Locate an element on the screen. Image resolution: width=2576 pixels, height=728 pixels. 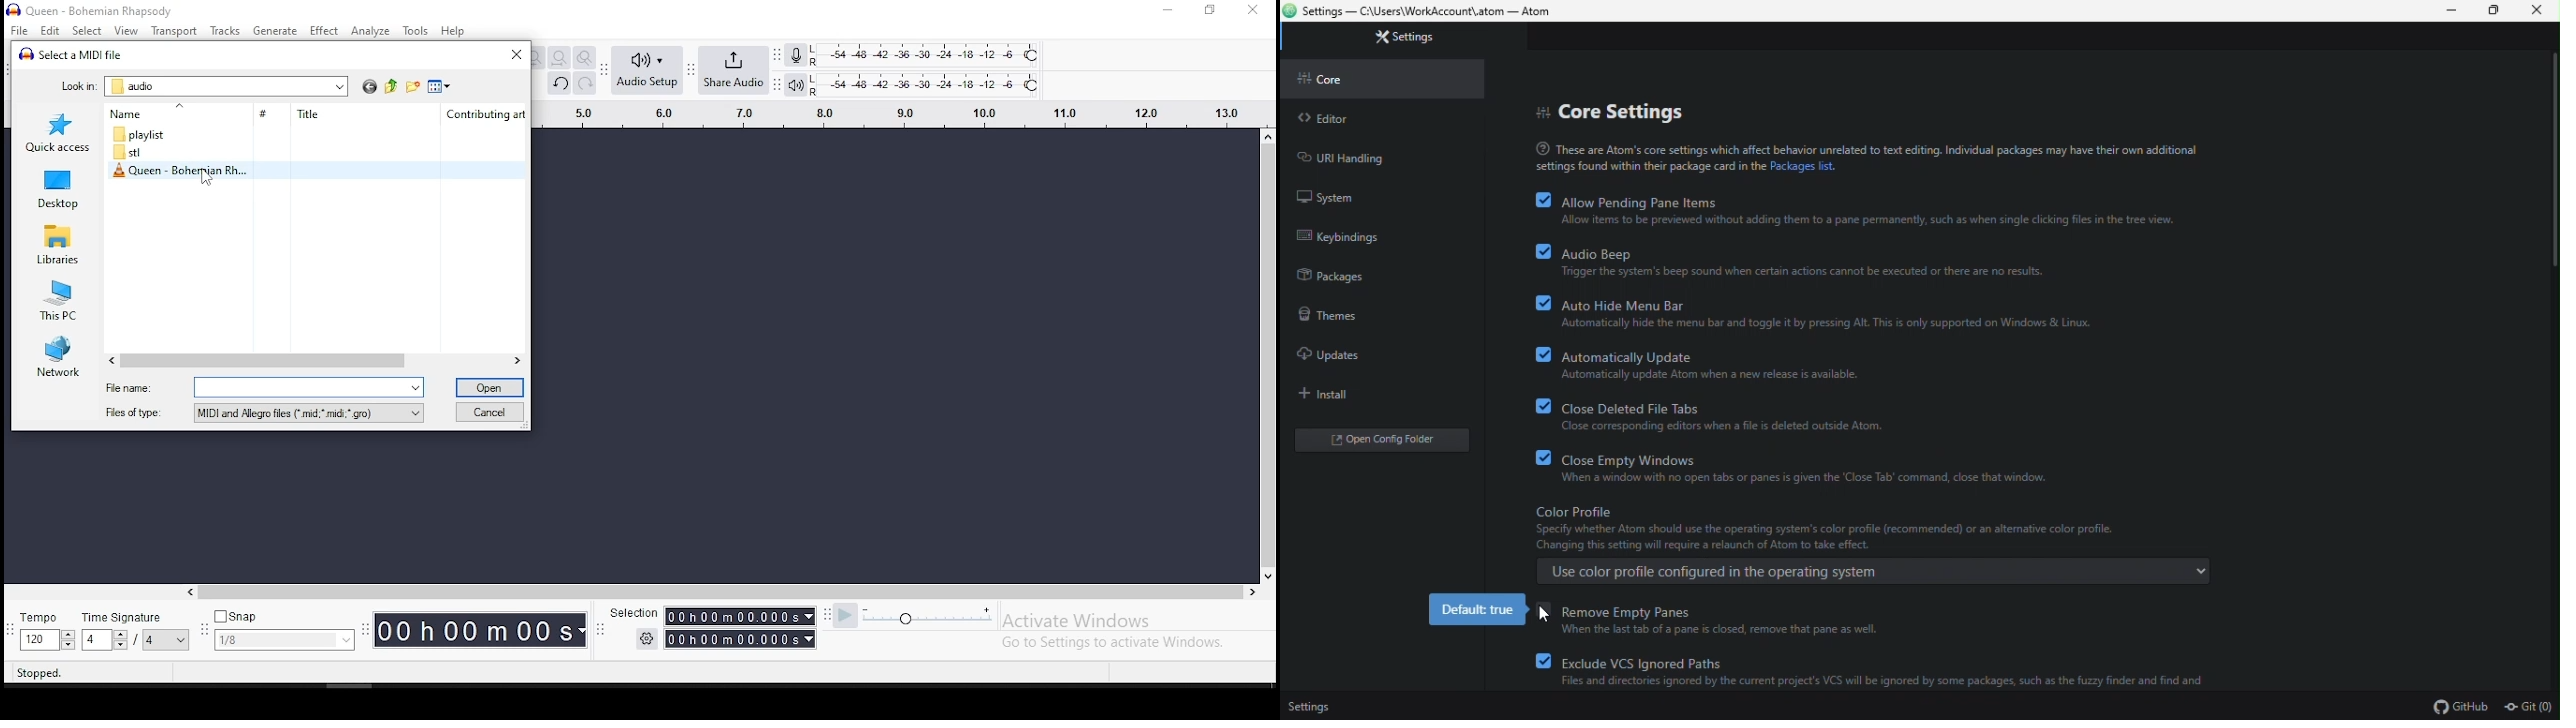
time signature is located at coordinates (138, 632).